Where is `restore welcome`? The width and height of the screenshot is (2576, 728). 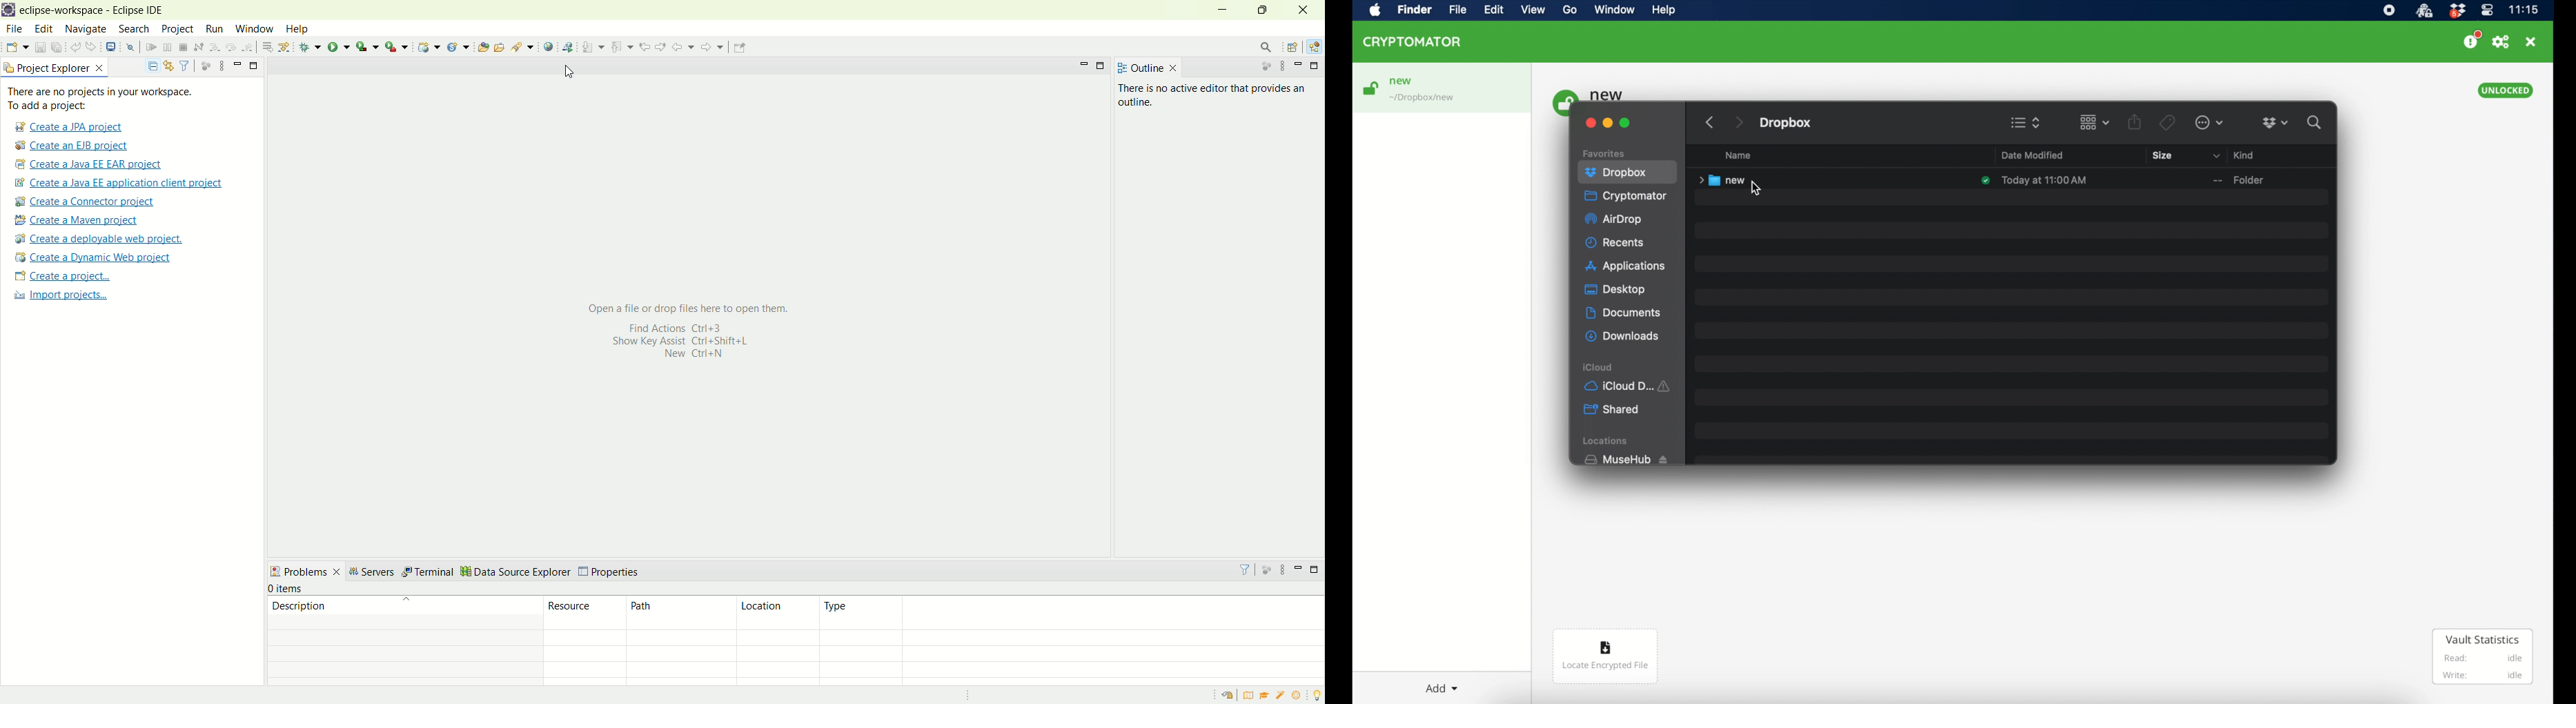 restore welcome is located at coordinates (1230, 696).